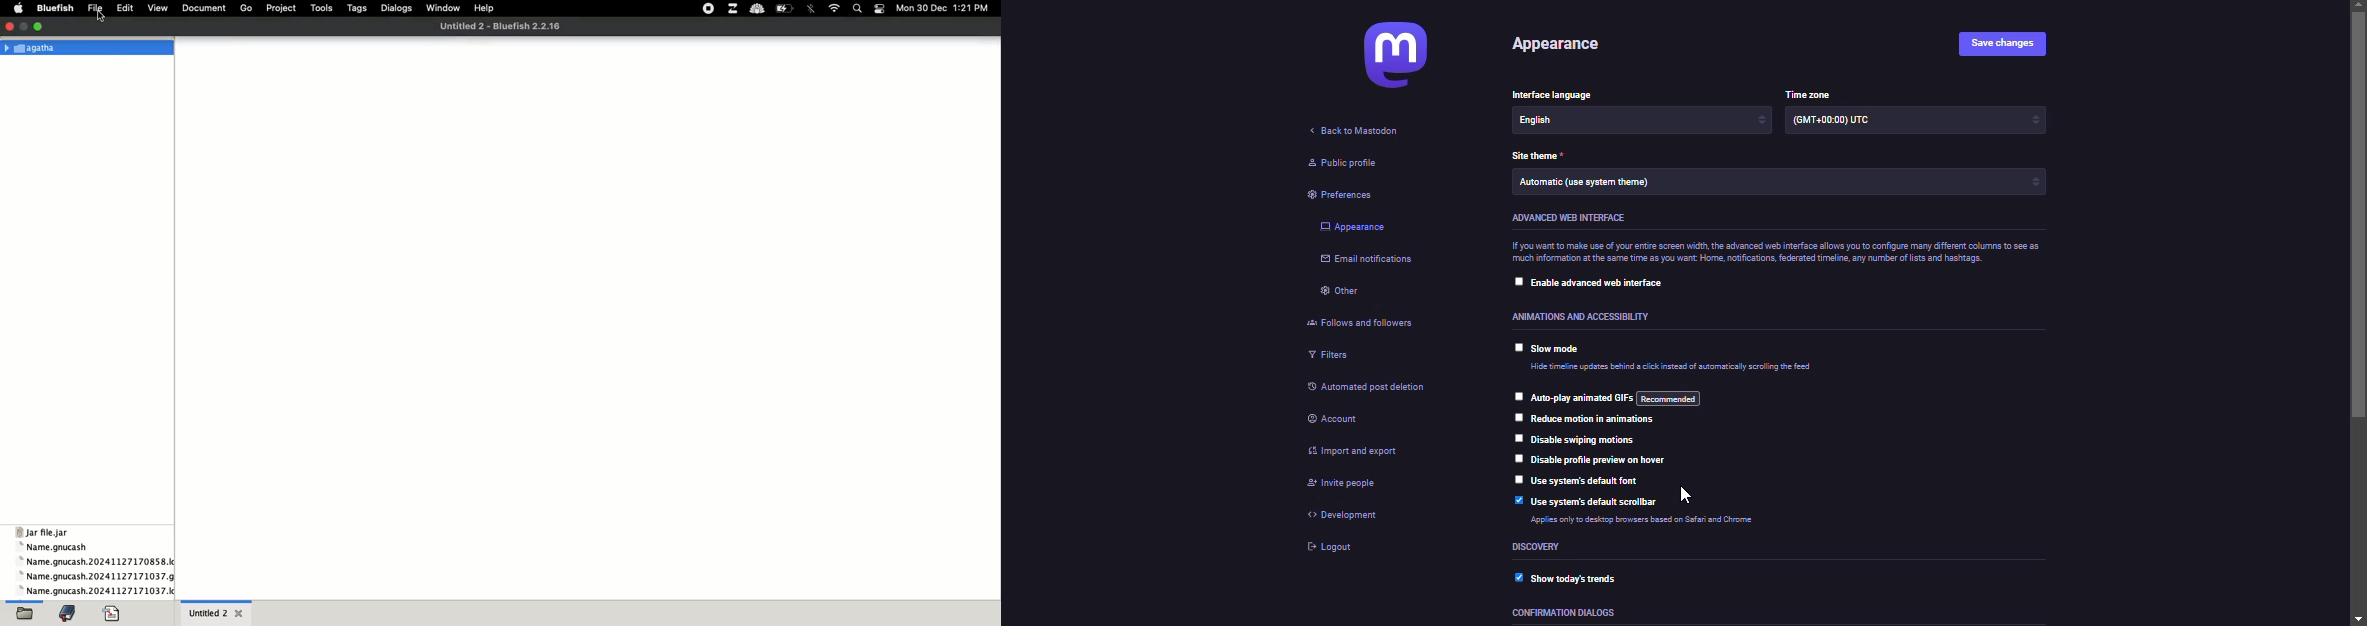 The height and width of the screenshot is (644, 2380). What do you see at coordinates (1342, 165) in the screenshot?
I see `public profile` at bounding box center [1342, 165].